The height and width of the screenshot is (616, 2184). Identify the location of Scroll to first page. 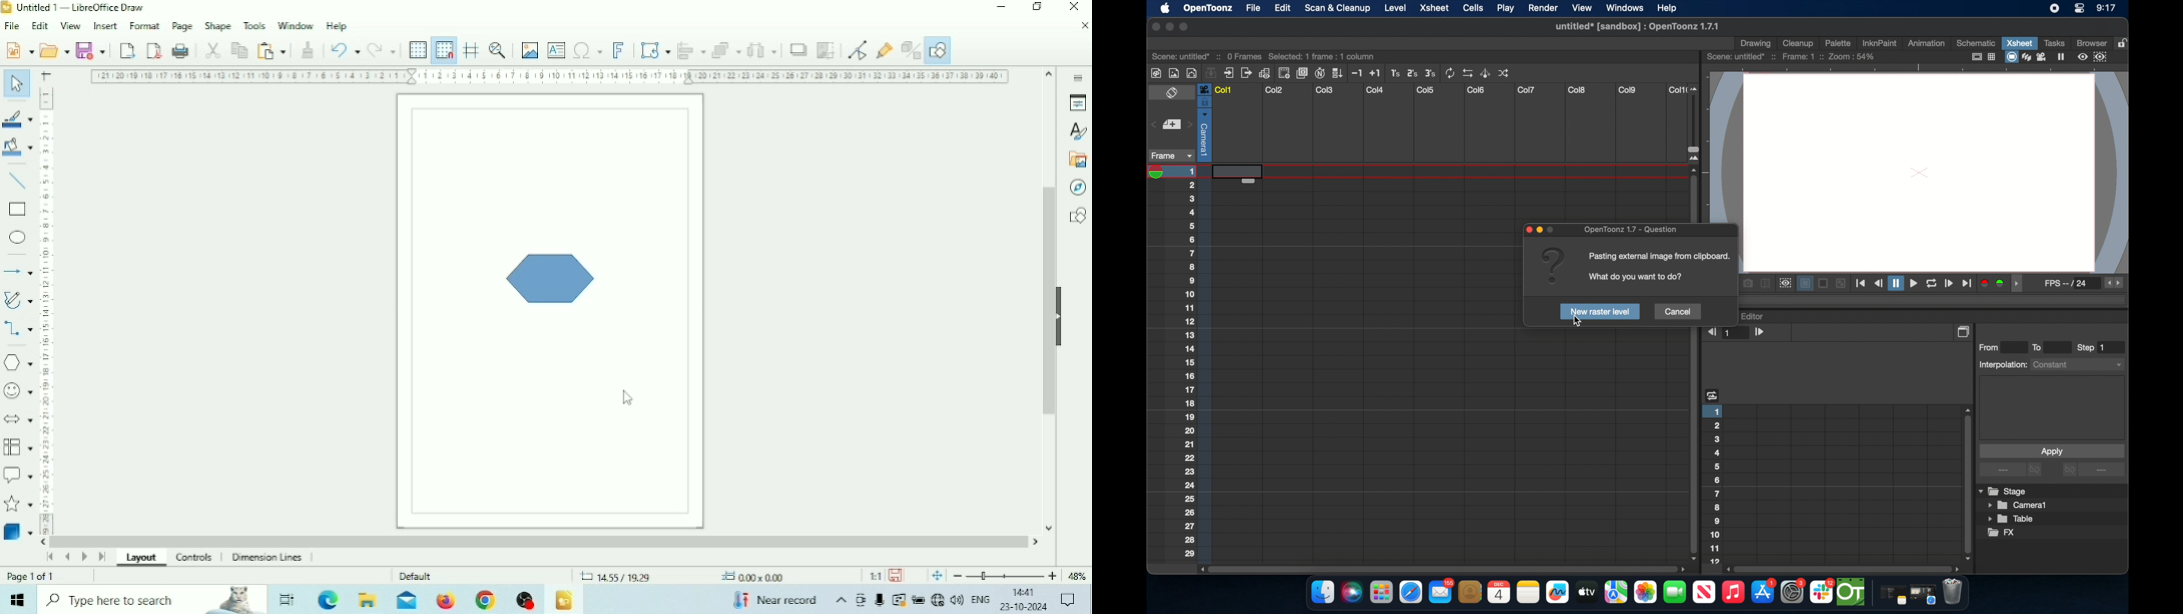
(49, 556).